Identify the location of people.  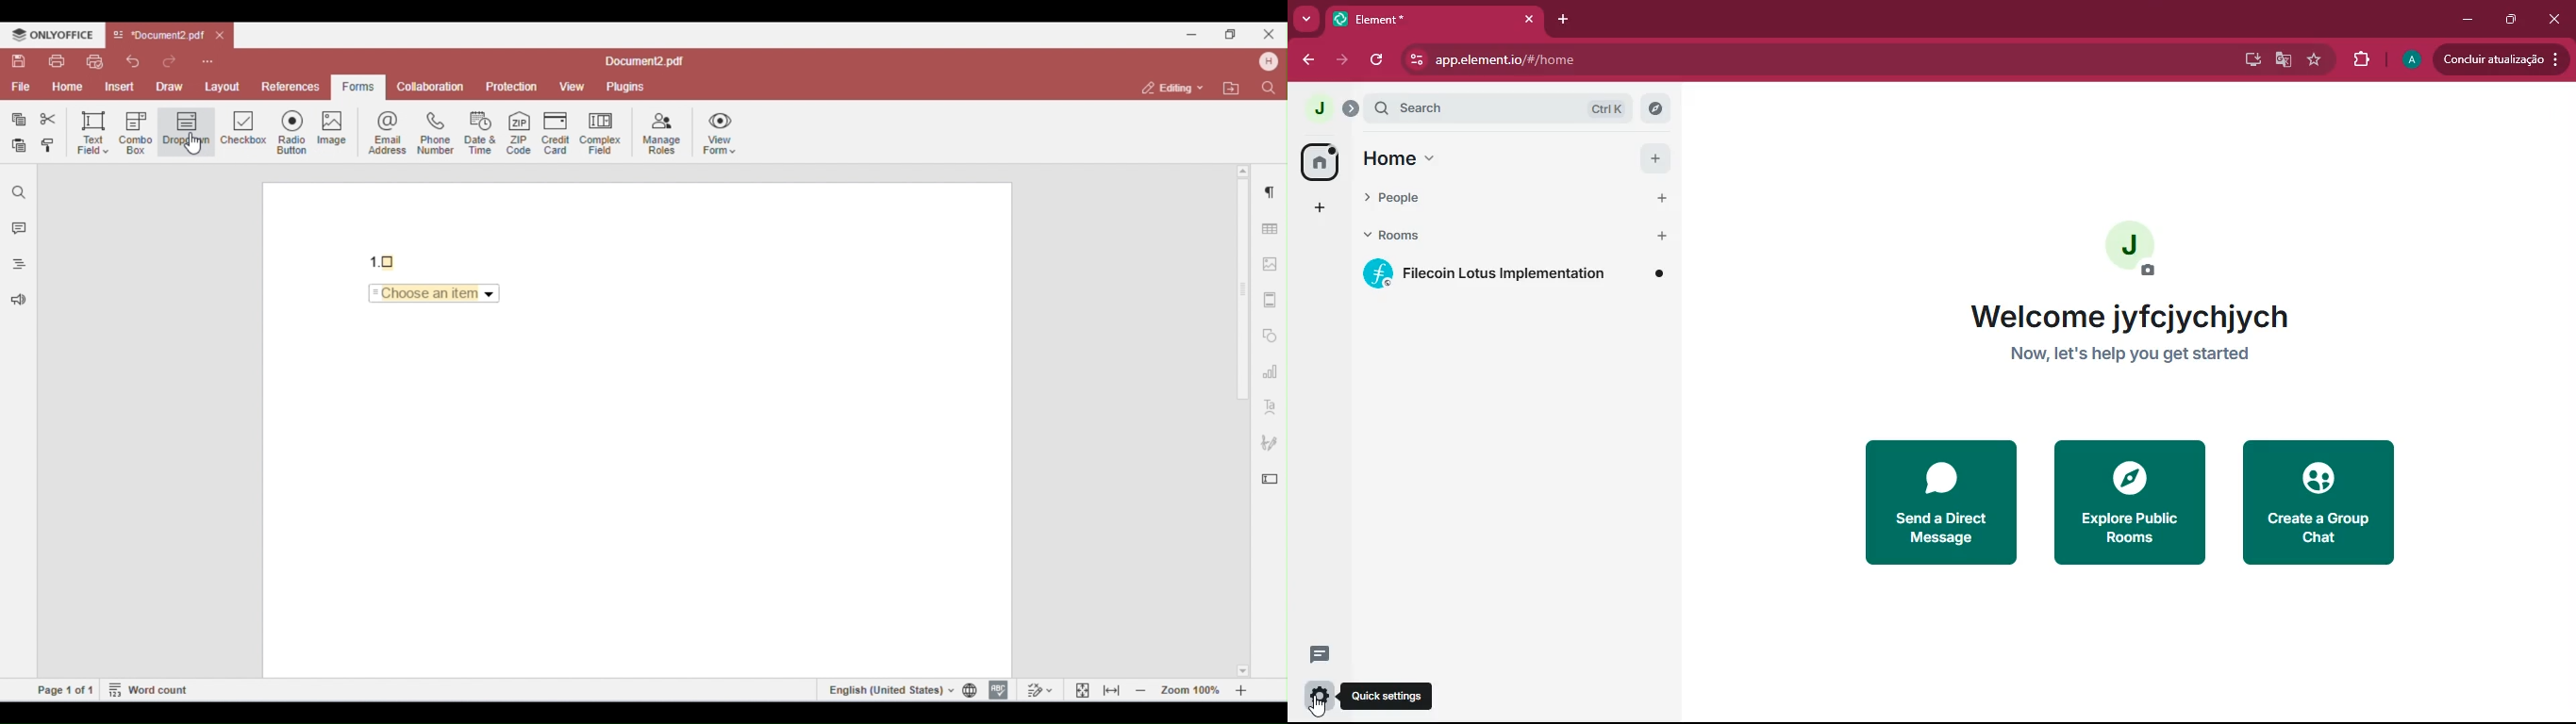
(1418, 194).